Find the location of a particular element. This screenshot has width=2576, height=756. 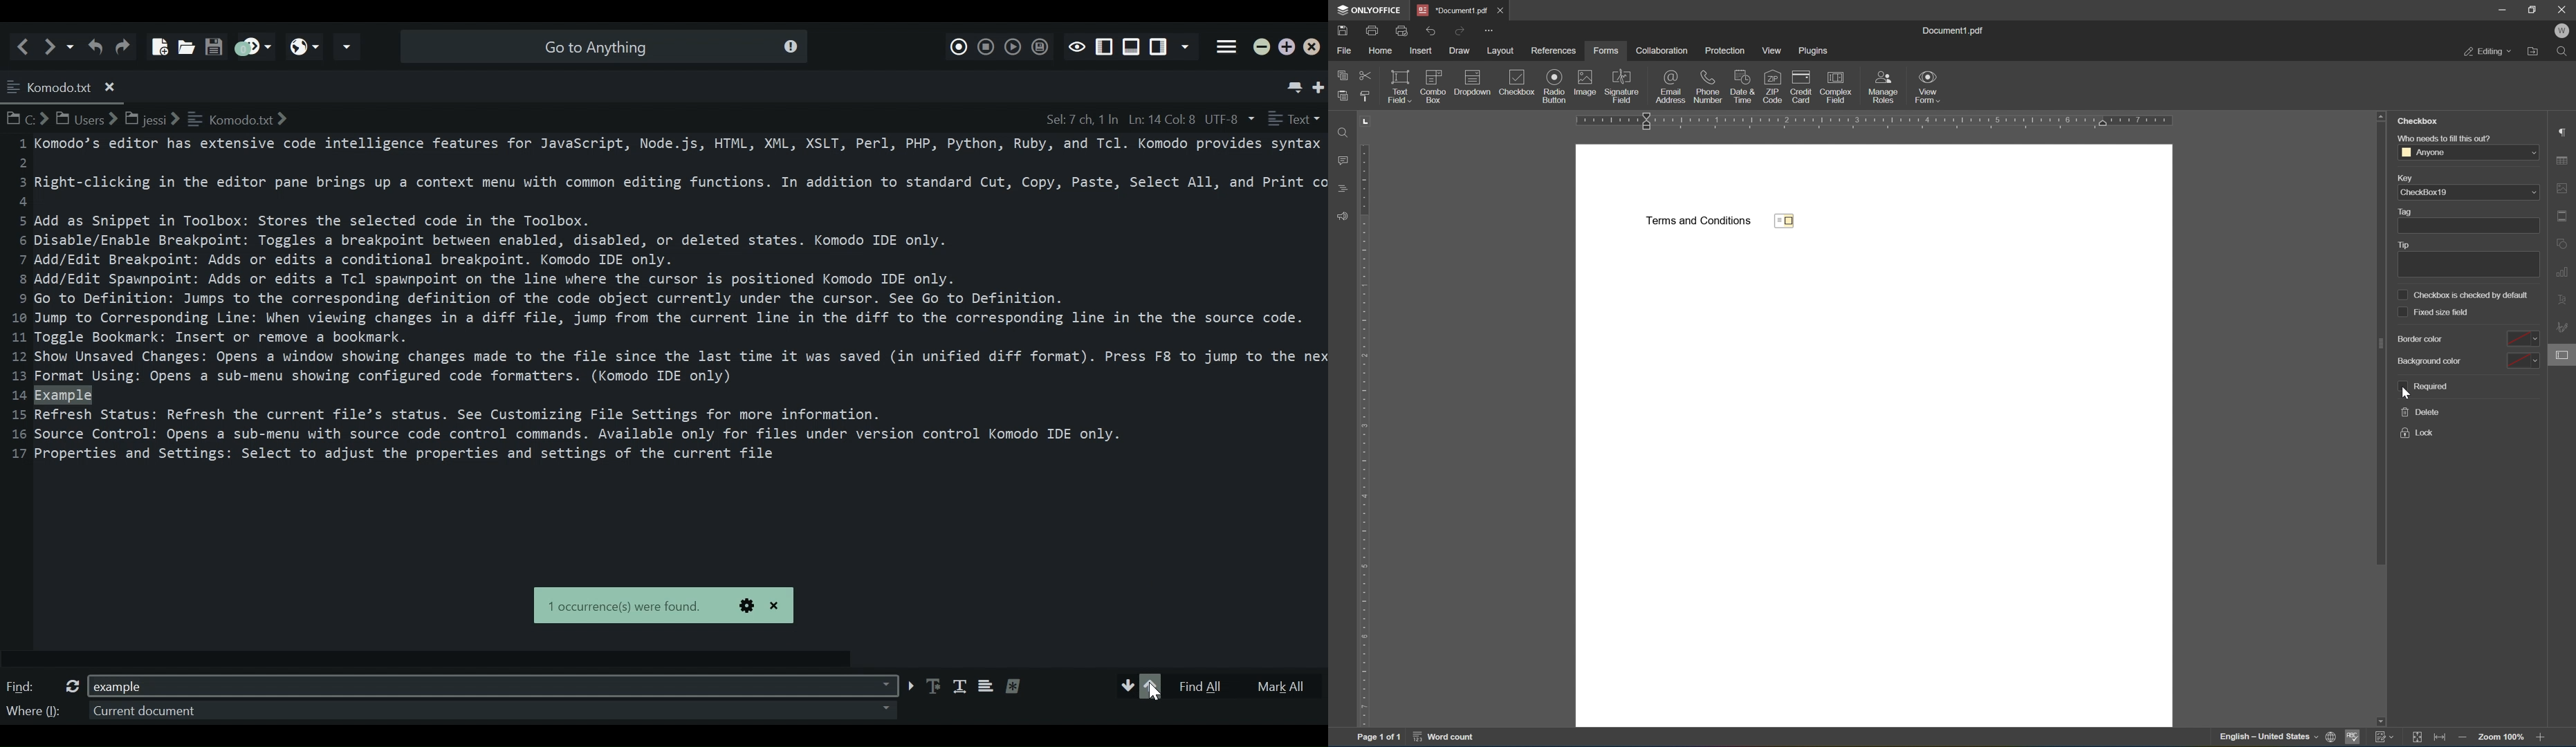

File Type is located at coordinates (1294, 119).